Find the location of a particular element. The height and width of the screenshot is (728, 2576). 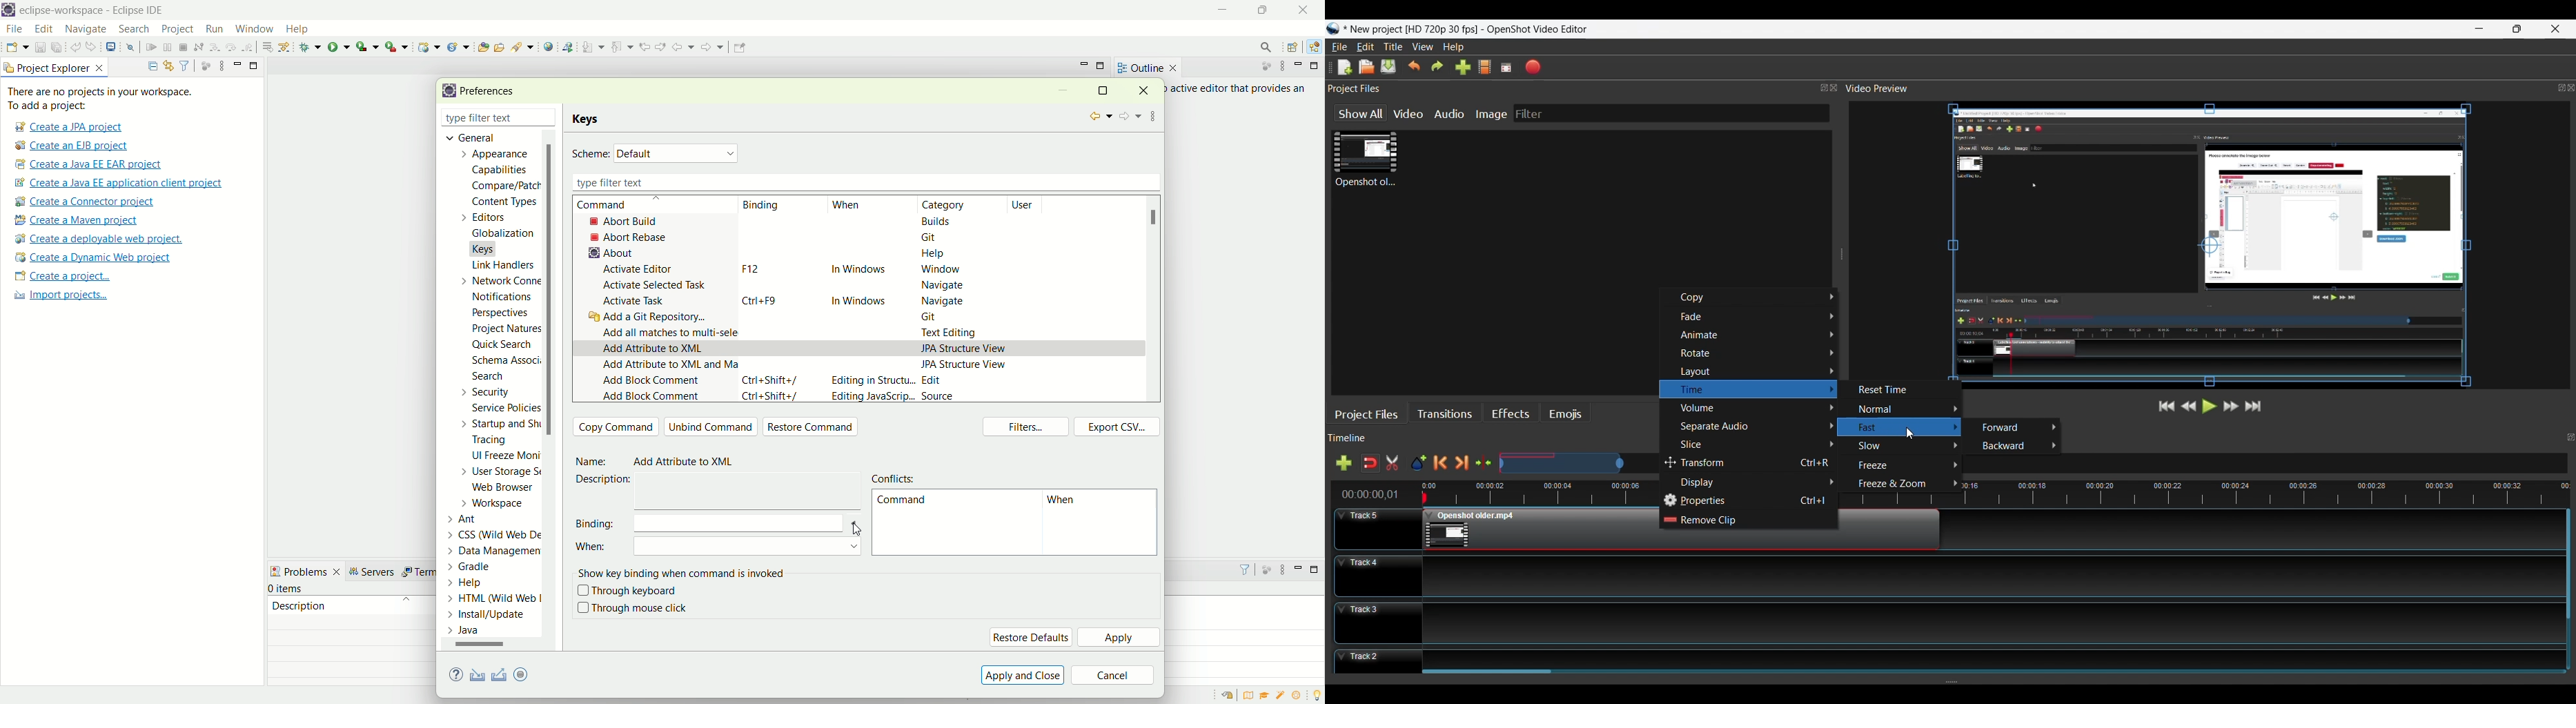

ame is located at coordinates (593, 462).